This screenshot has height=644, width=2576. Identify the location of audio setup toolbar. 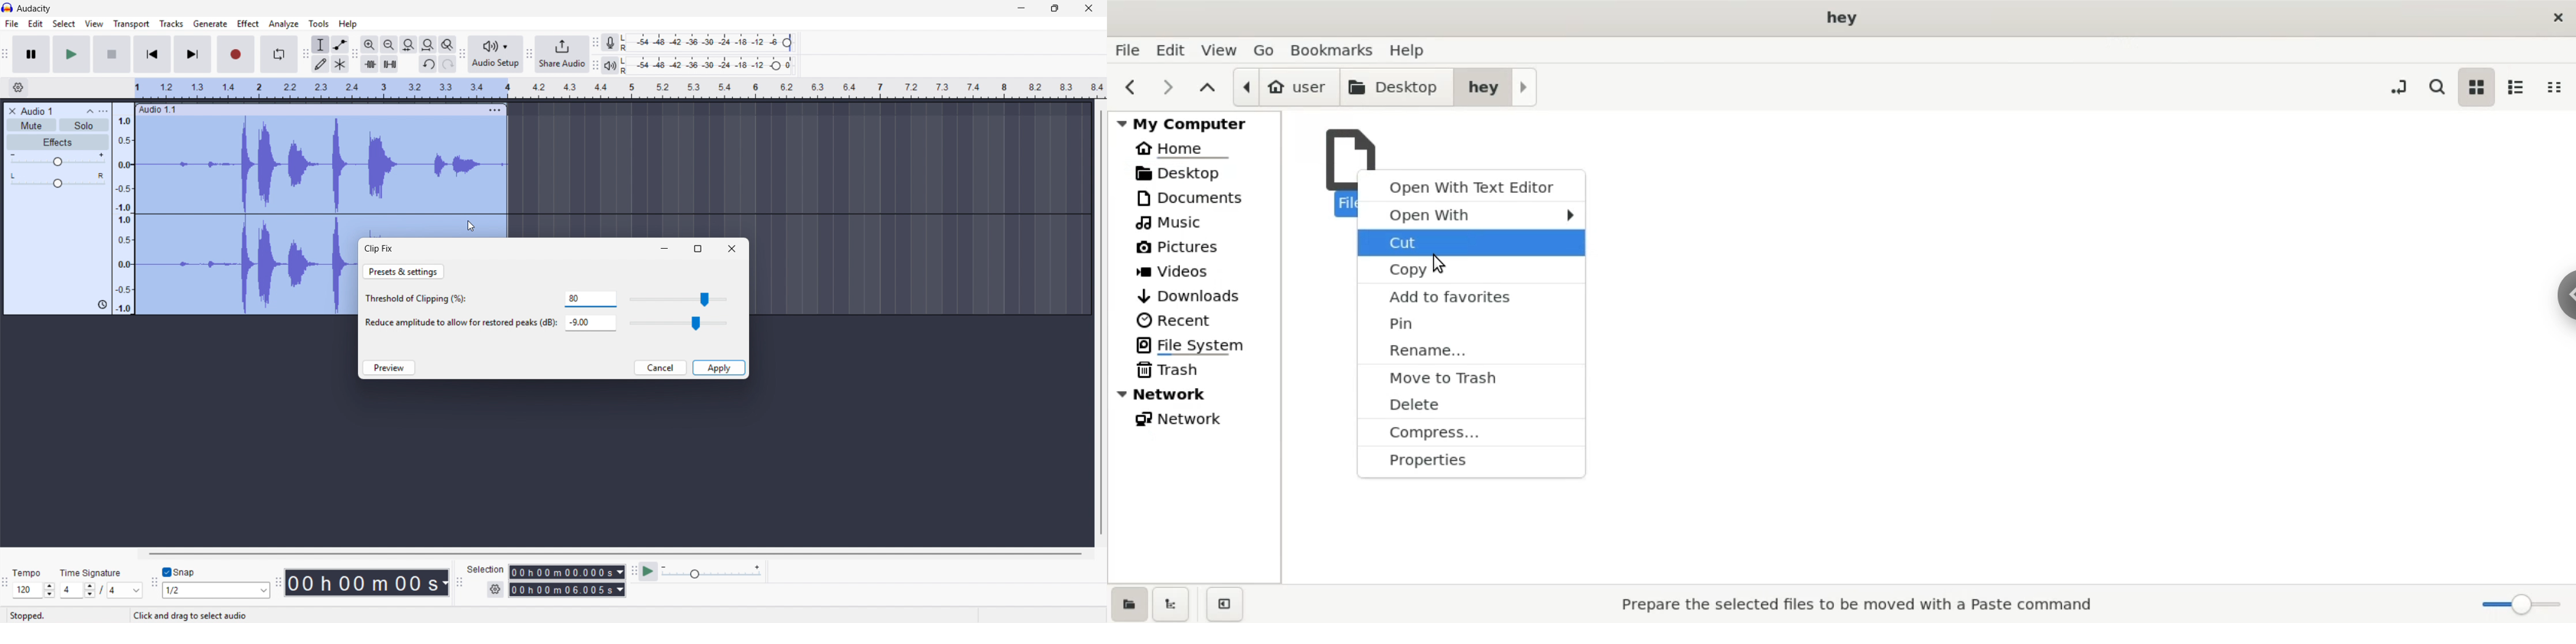
(462, 55).